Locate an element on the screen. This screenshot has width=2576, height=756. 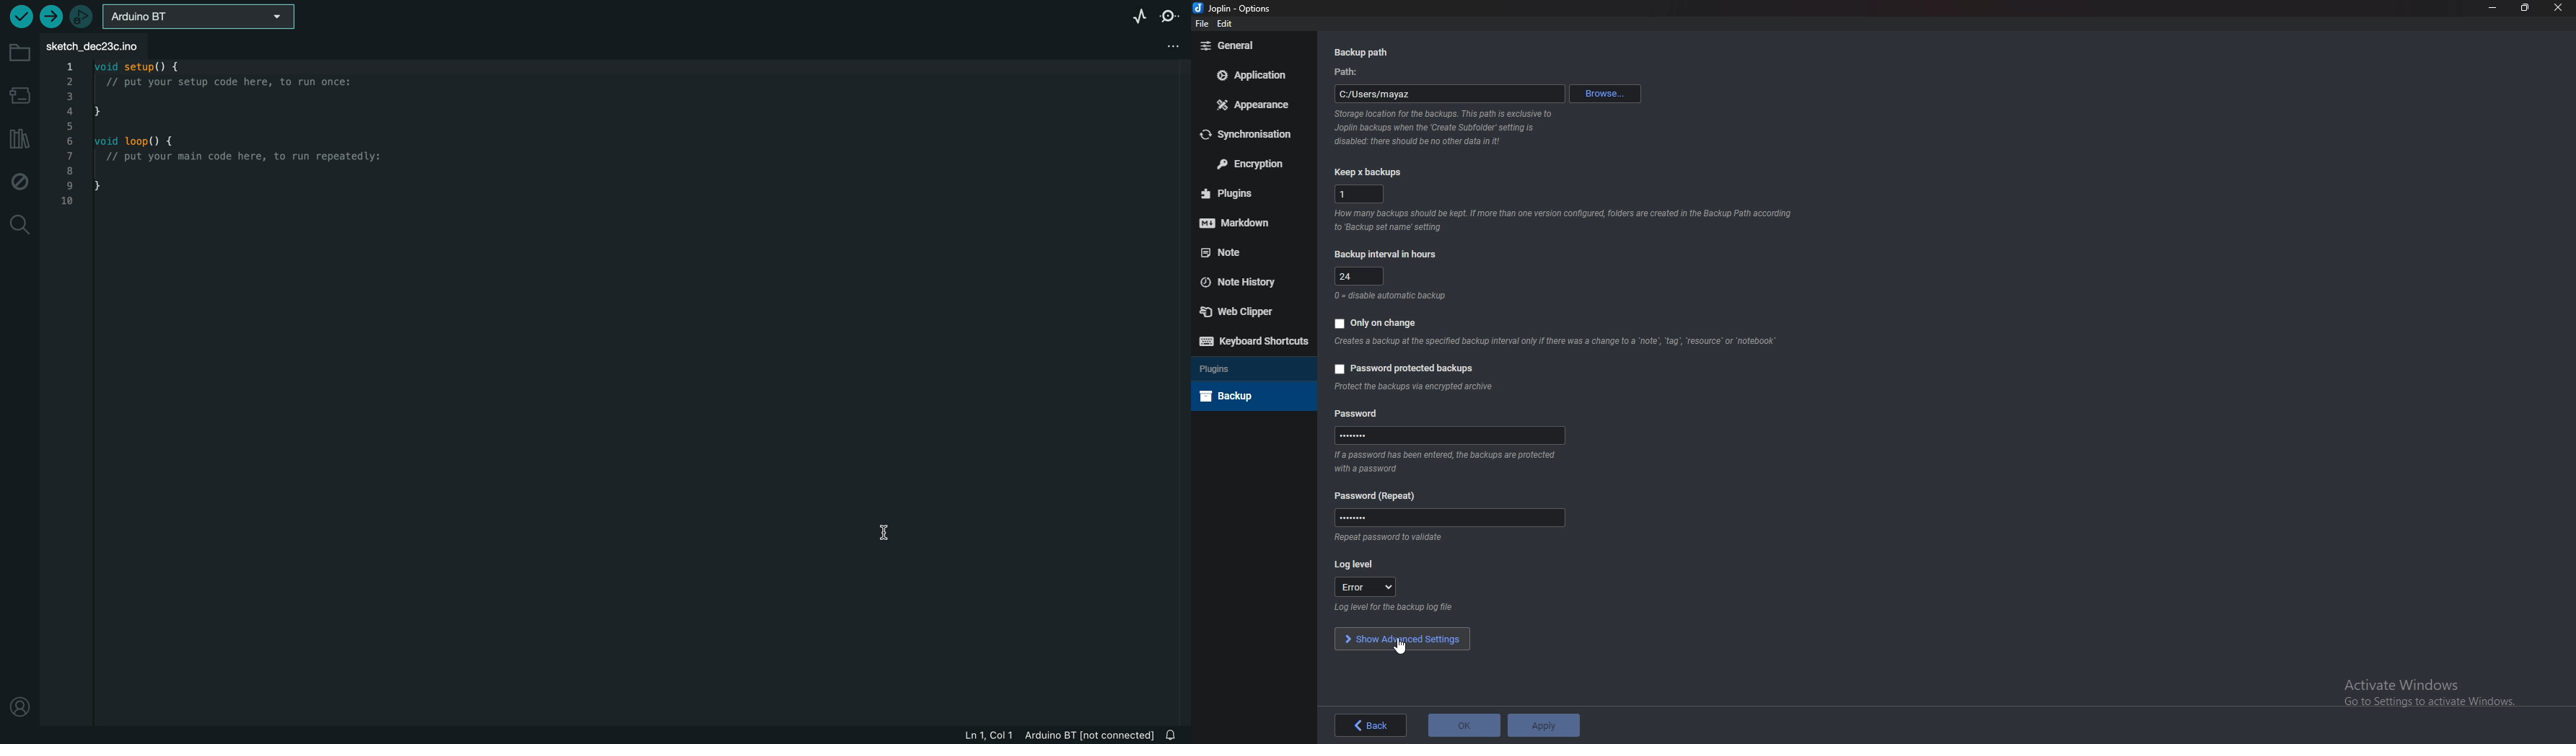
Apply is located at coordinates (1544, 725).